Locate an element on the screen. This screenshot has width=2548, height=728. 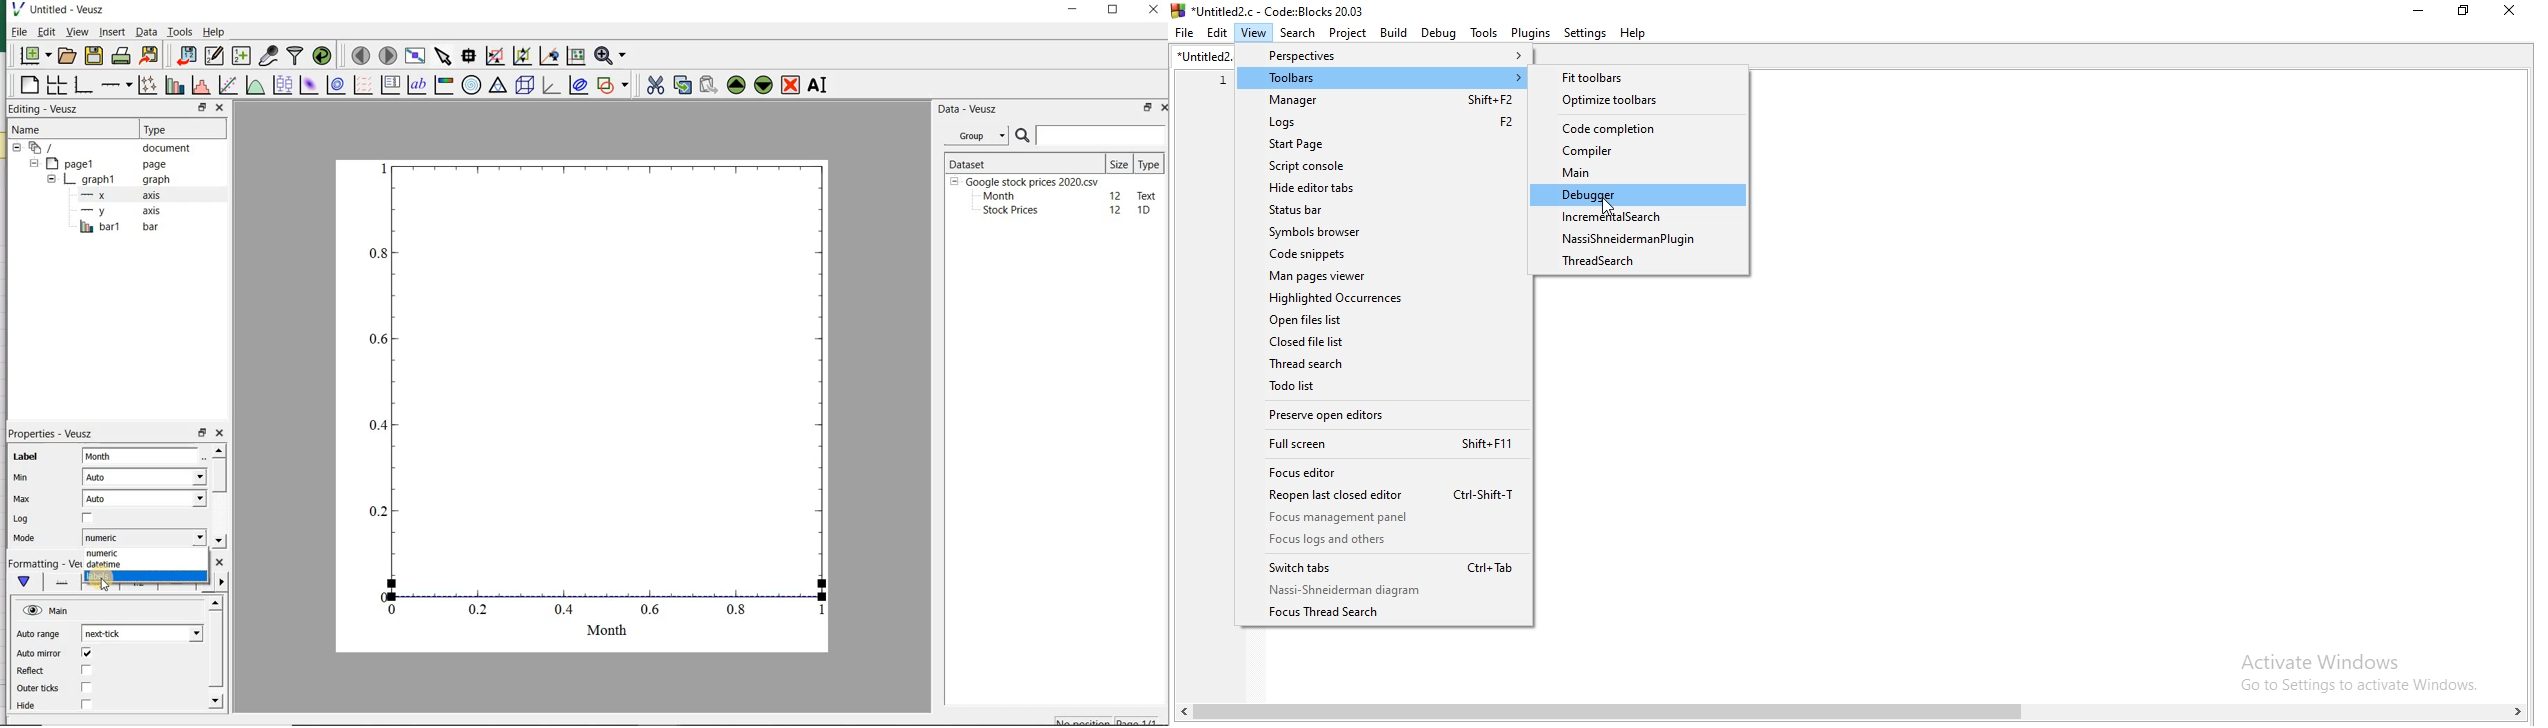
y-axis is located at coordinates (118, 211).